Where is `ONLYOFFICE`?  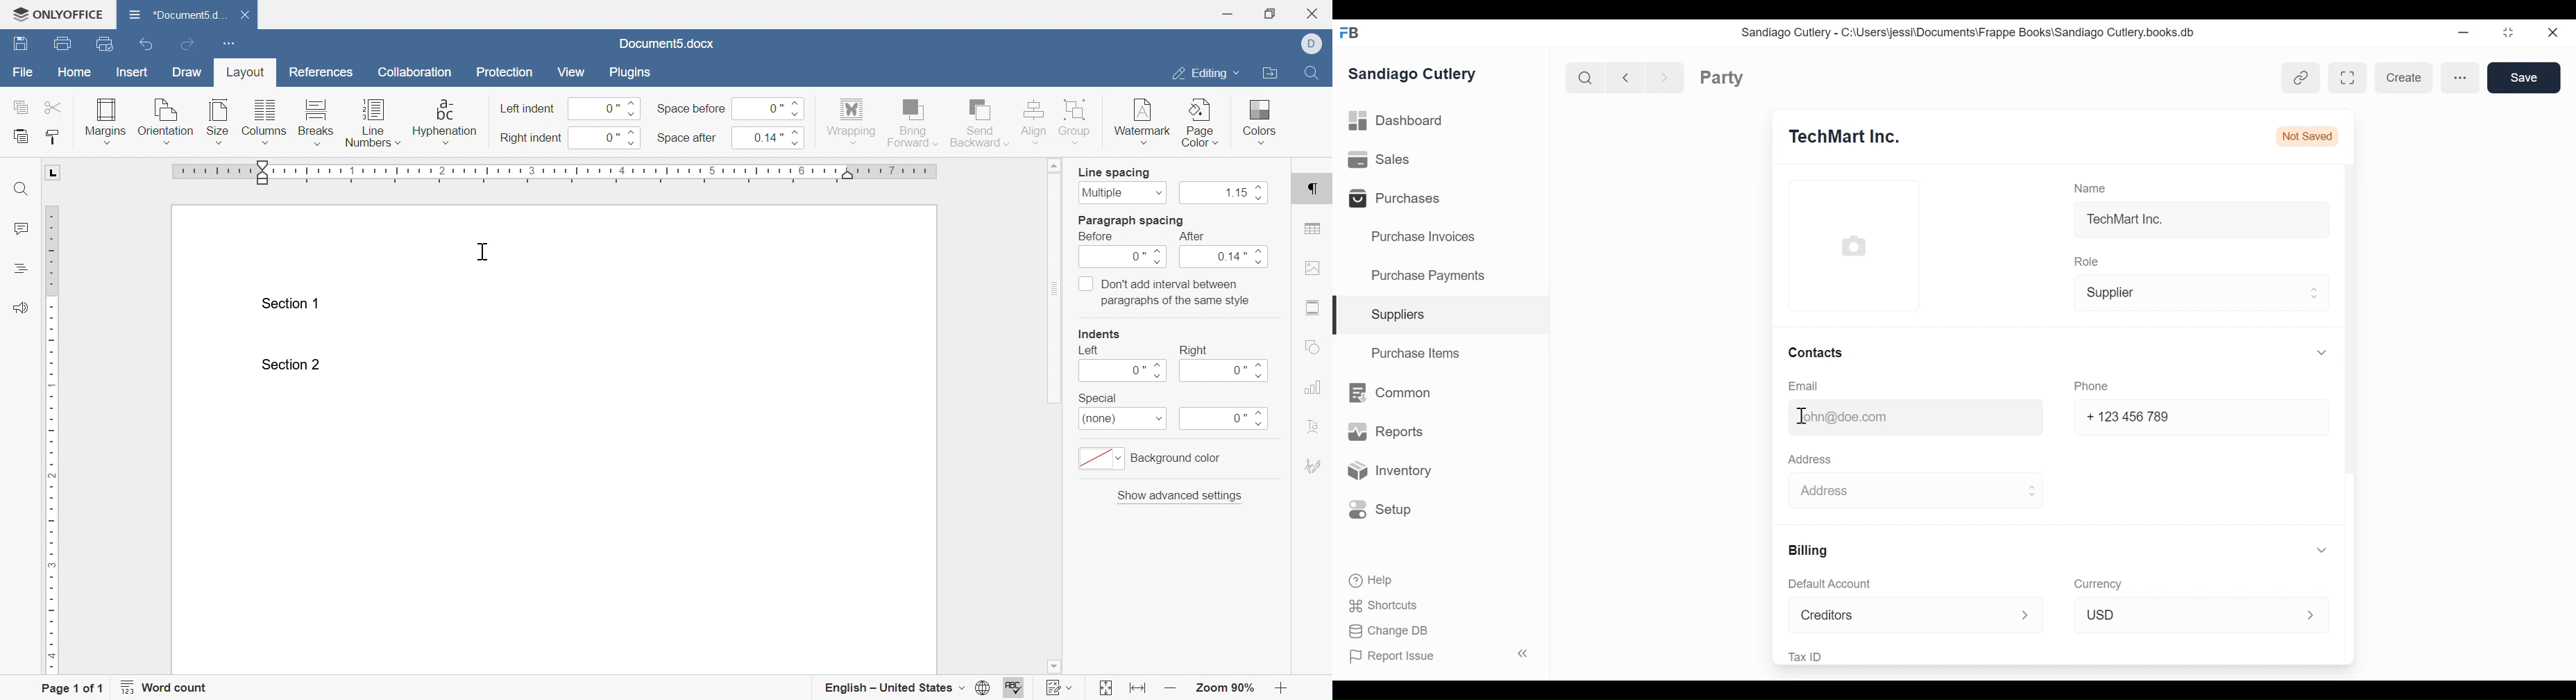
ONLYOFFICE is located at coordinates (58, 15).